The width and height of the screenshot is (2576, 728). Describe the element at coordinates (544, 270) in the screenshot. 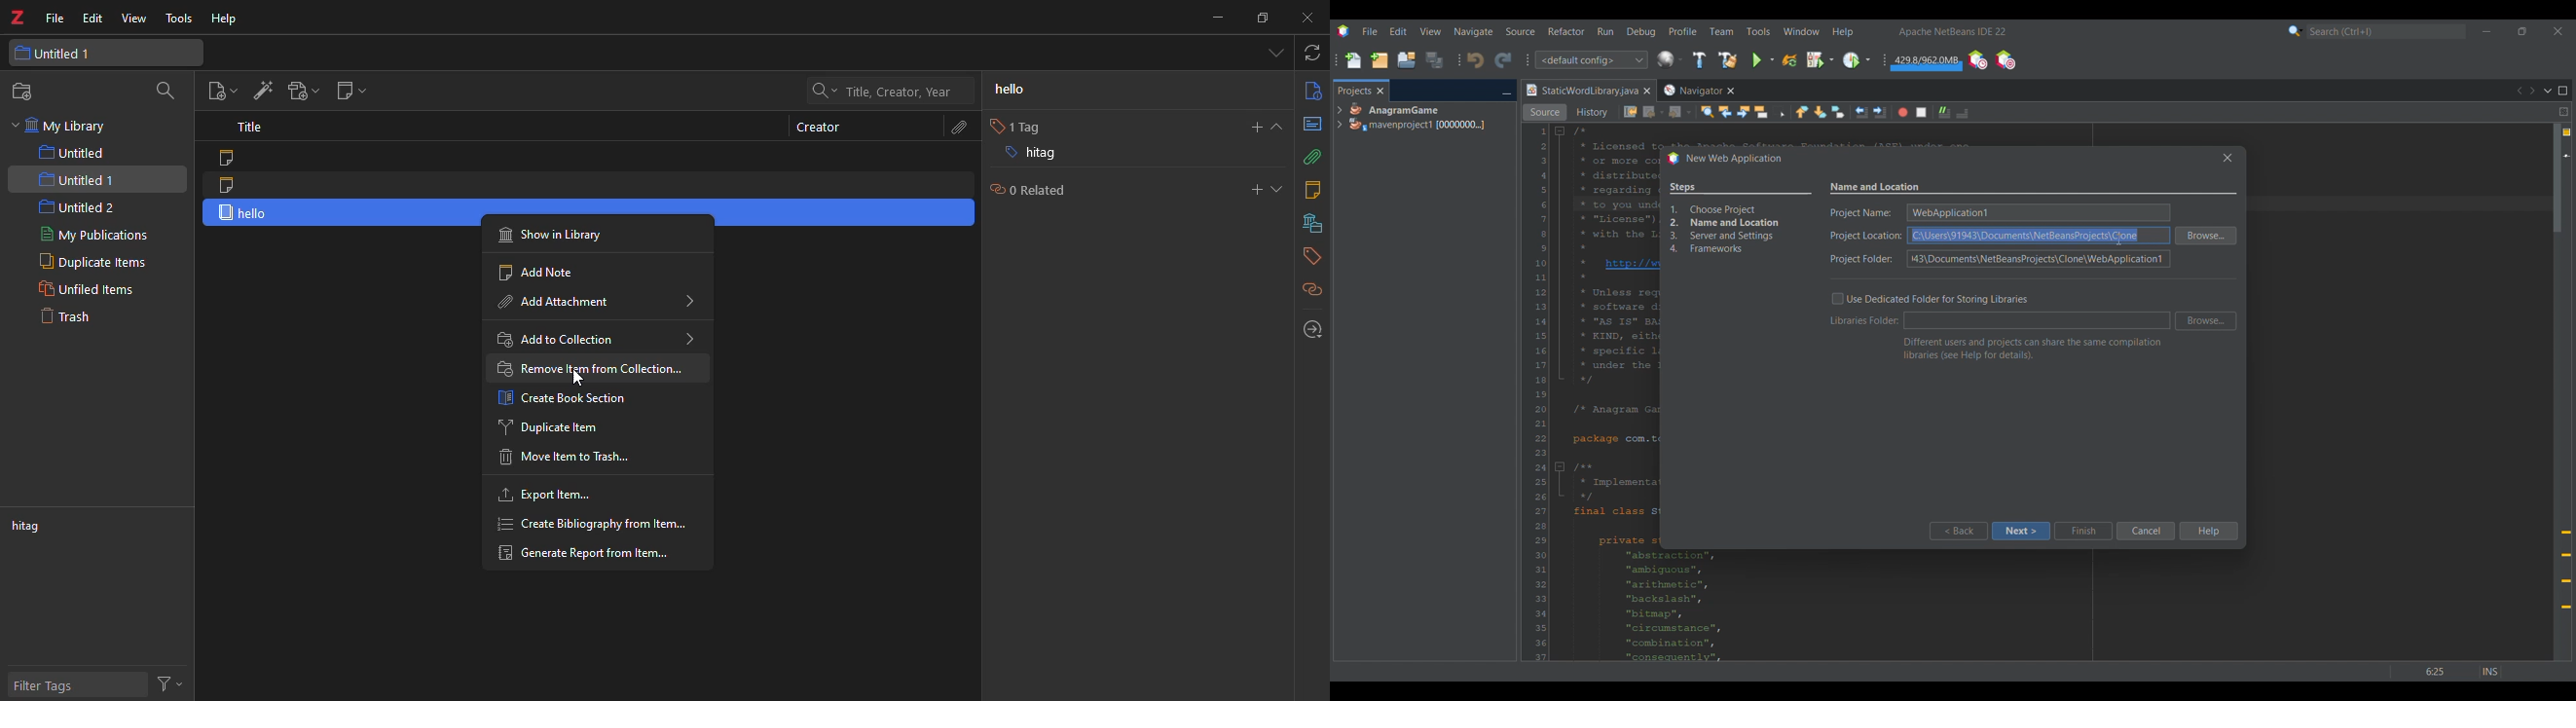

I see `add note` at that location.